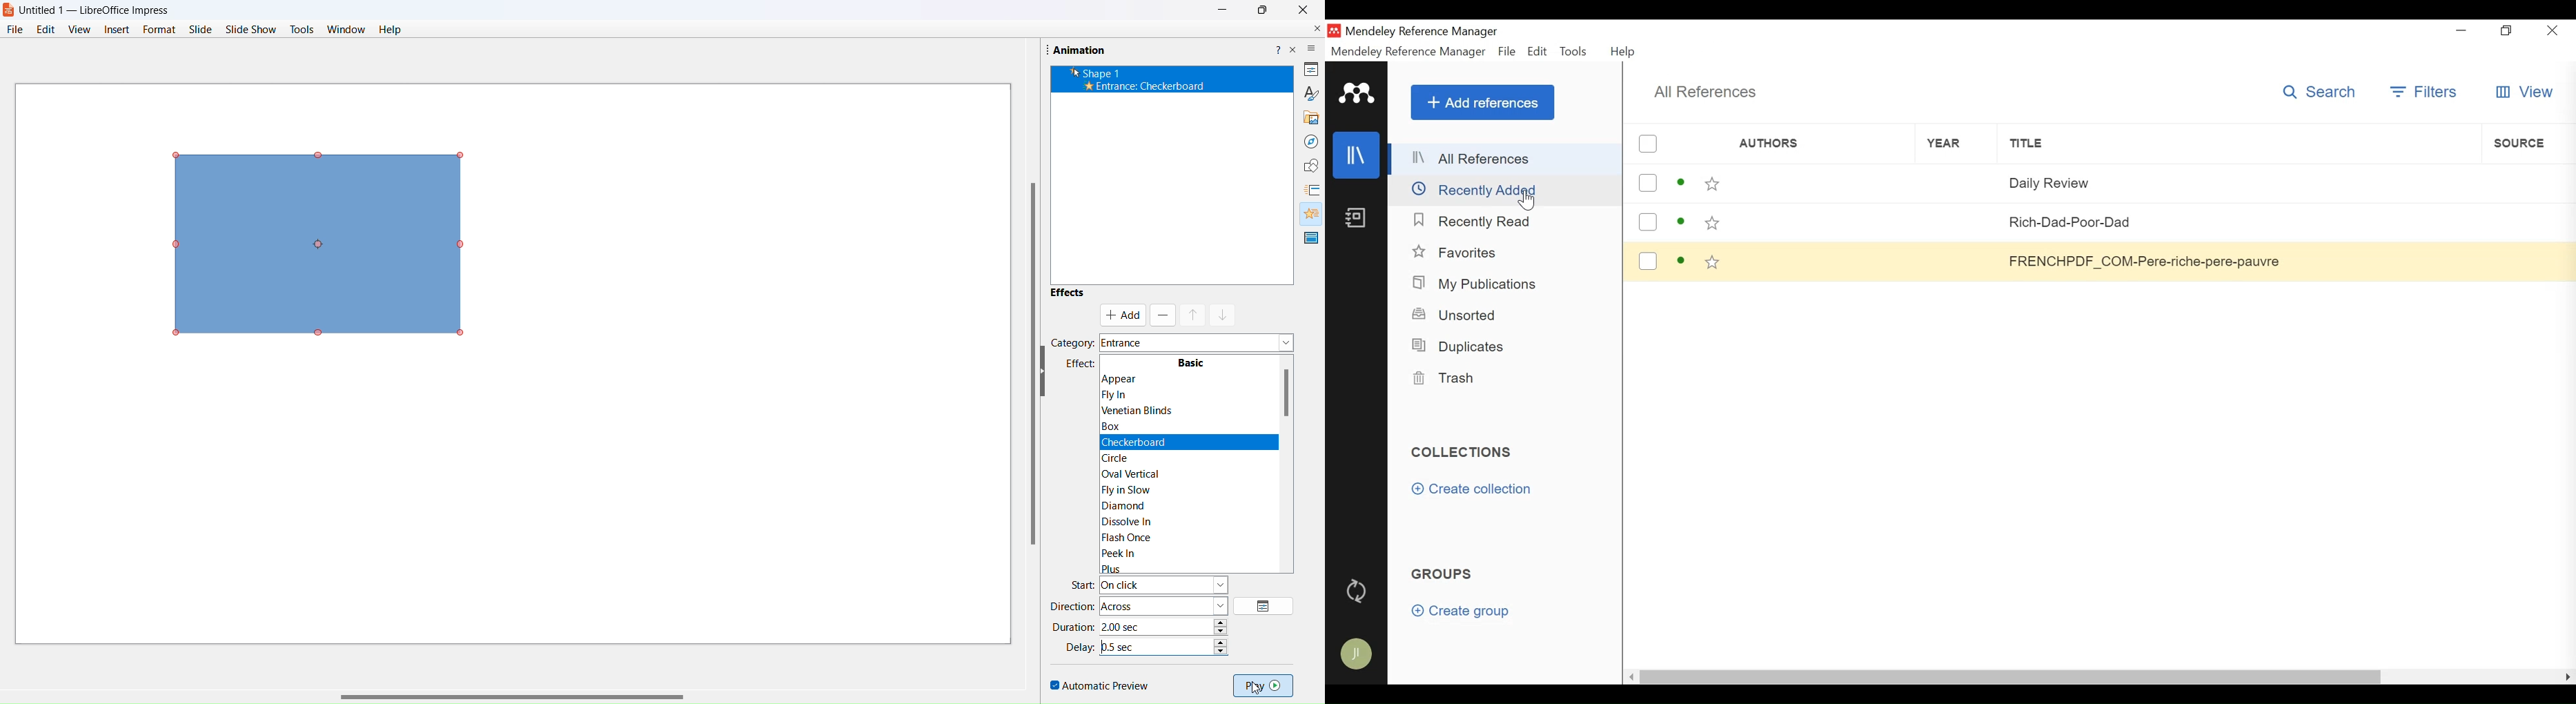 This screenshot has width=2576, height=728. What do you see at coordinates (1625, 51) in the screenshot?
I see `Help` at bounding box center [1625, 51].